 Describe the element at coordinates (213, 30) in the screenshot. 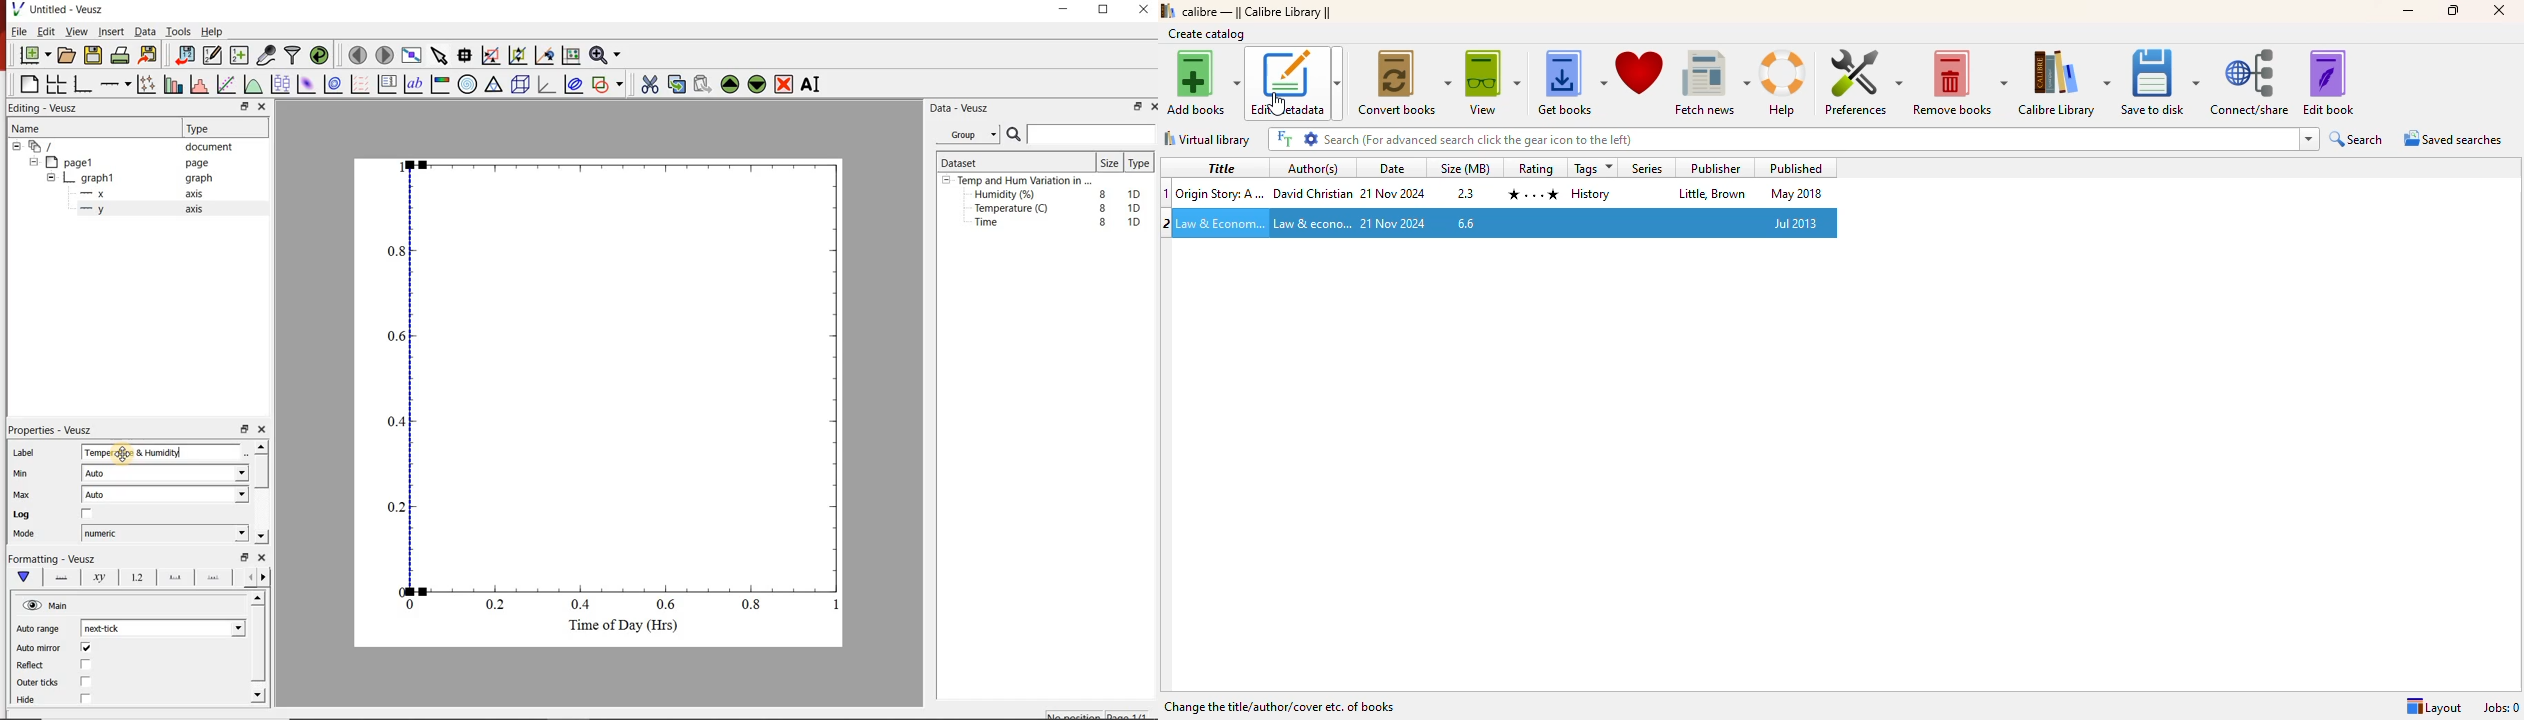

I see `Help` at that location.